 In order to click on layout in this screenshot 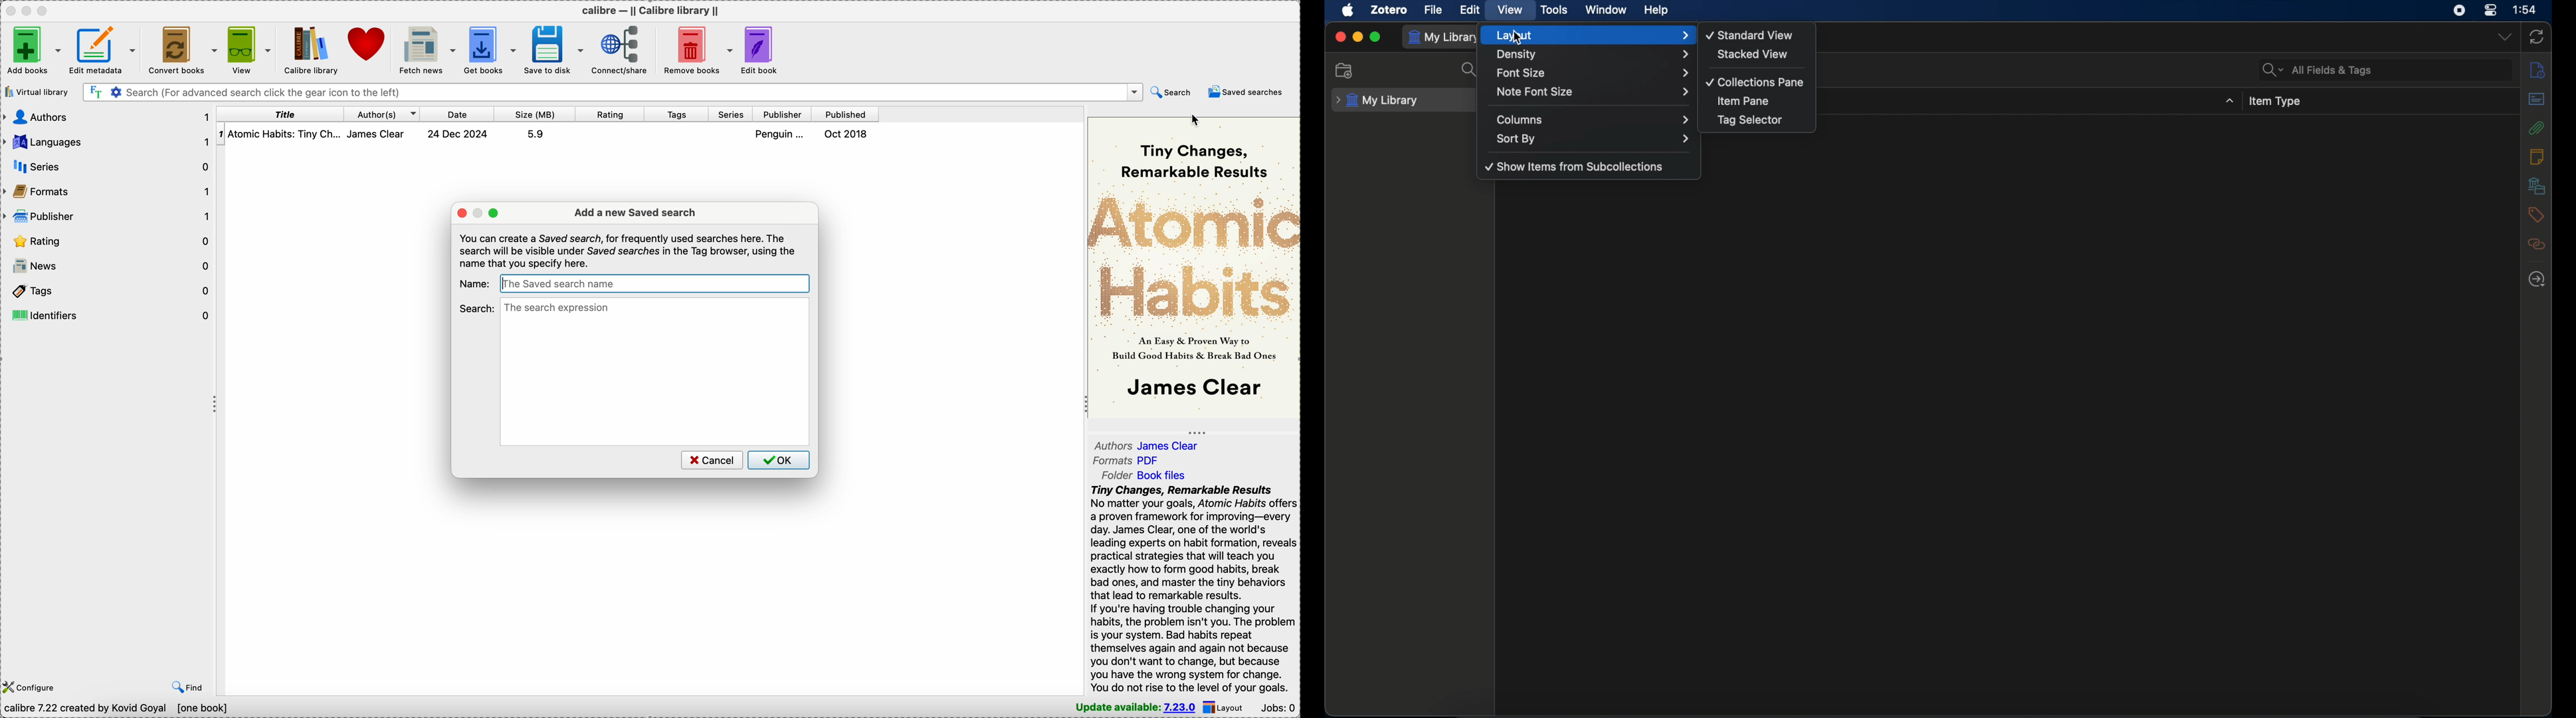, I will do `click(1595, 35)`.